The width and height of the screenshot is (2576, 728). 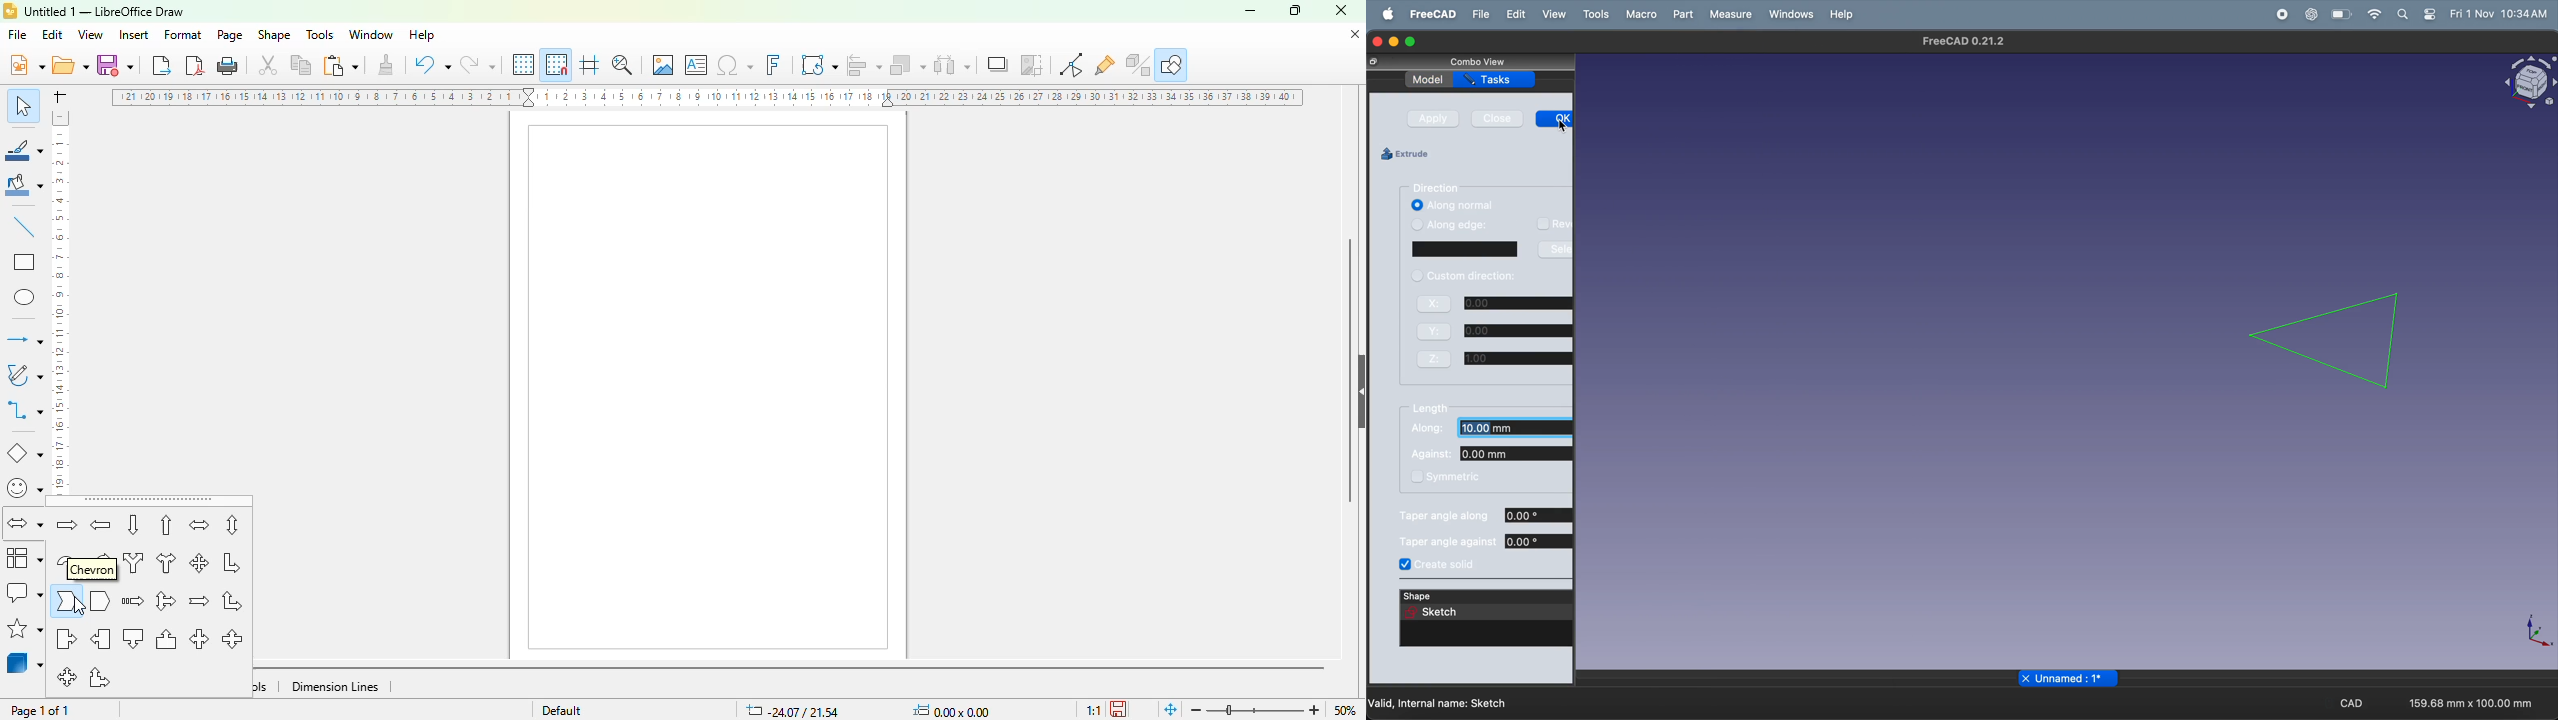 I want to click on show, so click(x=1357, y=392).